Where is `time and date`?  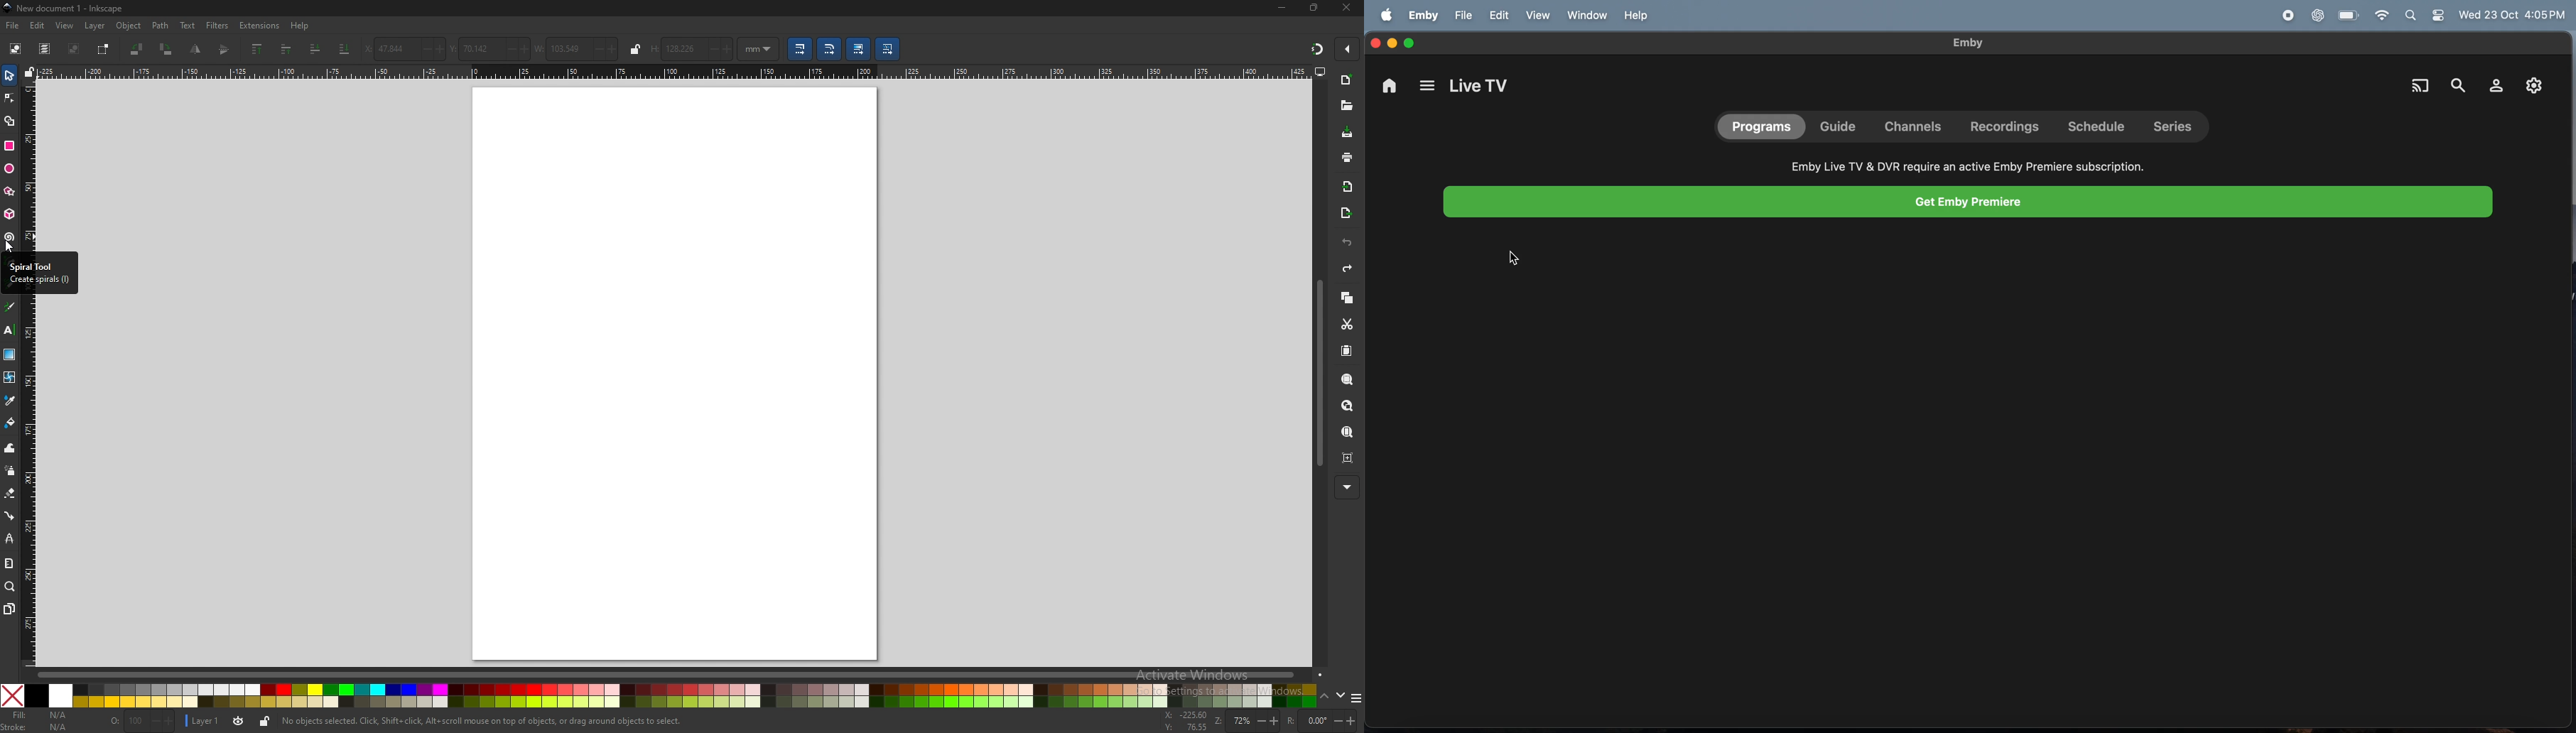
time and date is located at coordinates (2514, 15).